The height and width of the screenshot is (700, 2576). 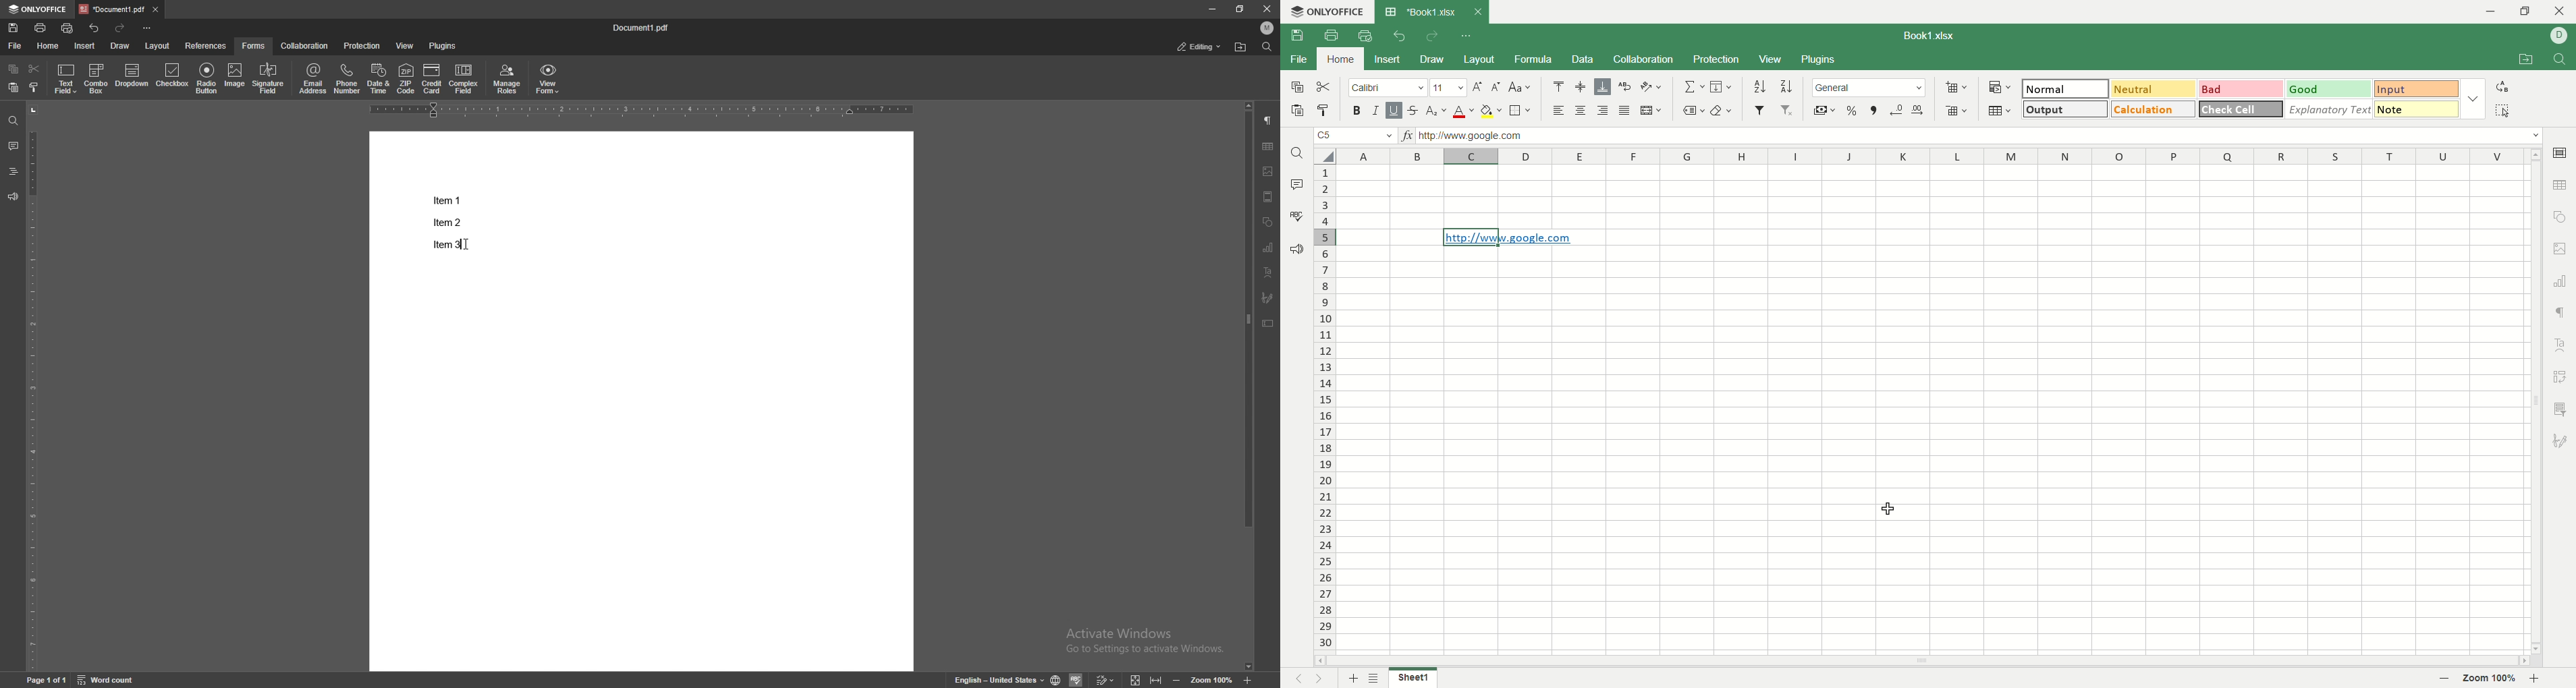 What do you see at coordinates (1435, 59) in the screenshot?
I see `draw` at bounding box center [1435, 59].